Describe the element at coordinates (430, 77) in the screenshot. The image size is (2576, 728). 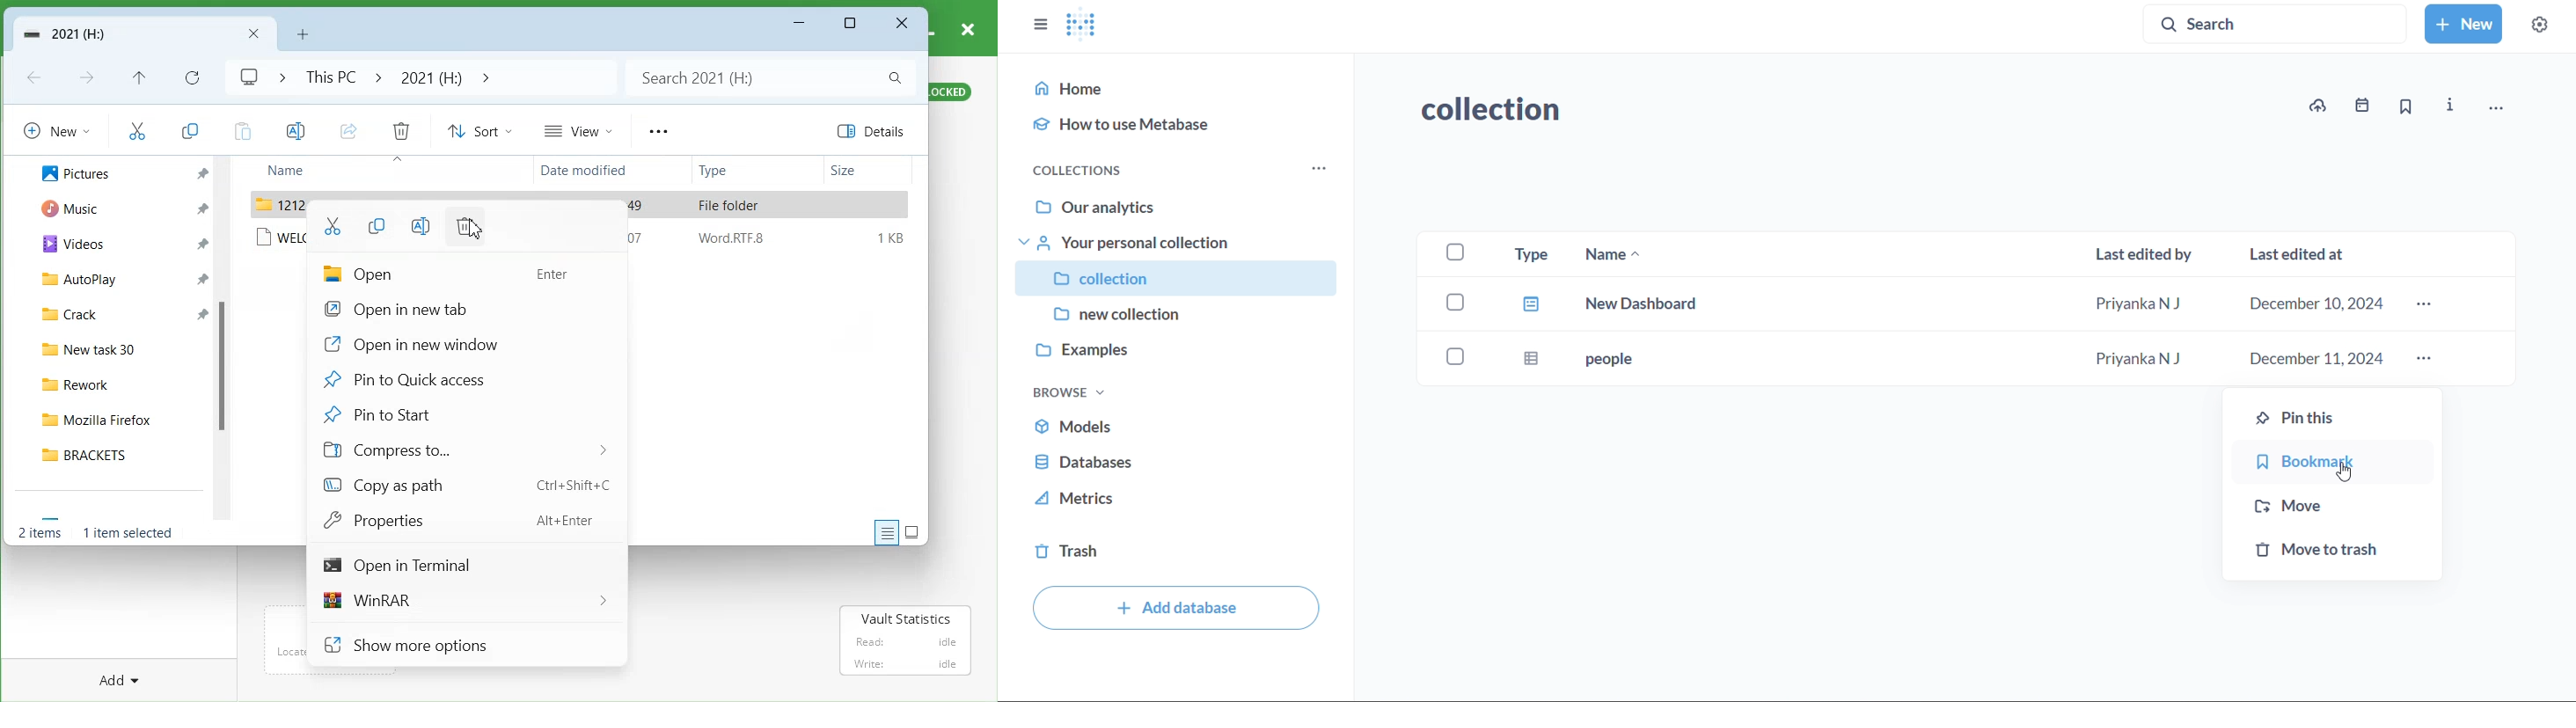
I see `2021 (H:)` at that location.